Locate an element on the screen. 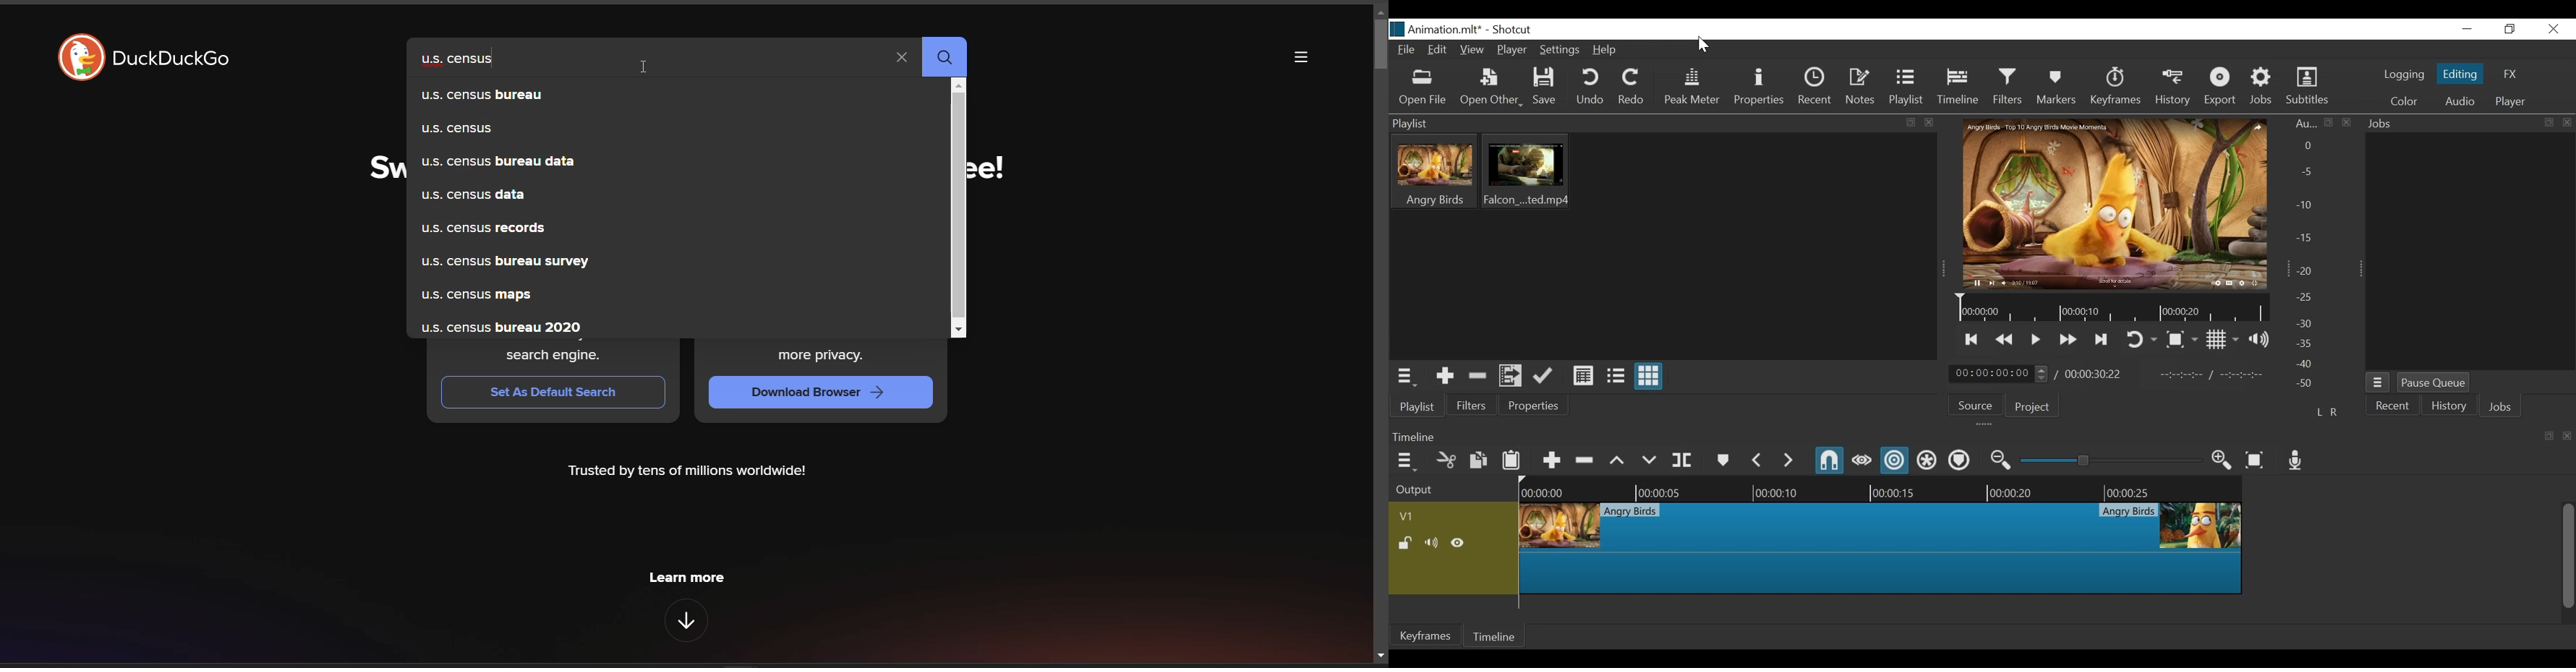 The height and width of the screenshot is (672, 2576). Zoom Slider is located at coordinates (2111, 460).